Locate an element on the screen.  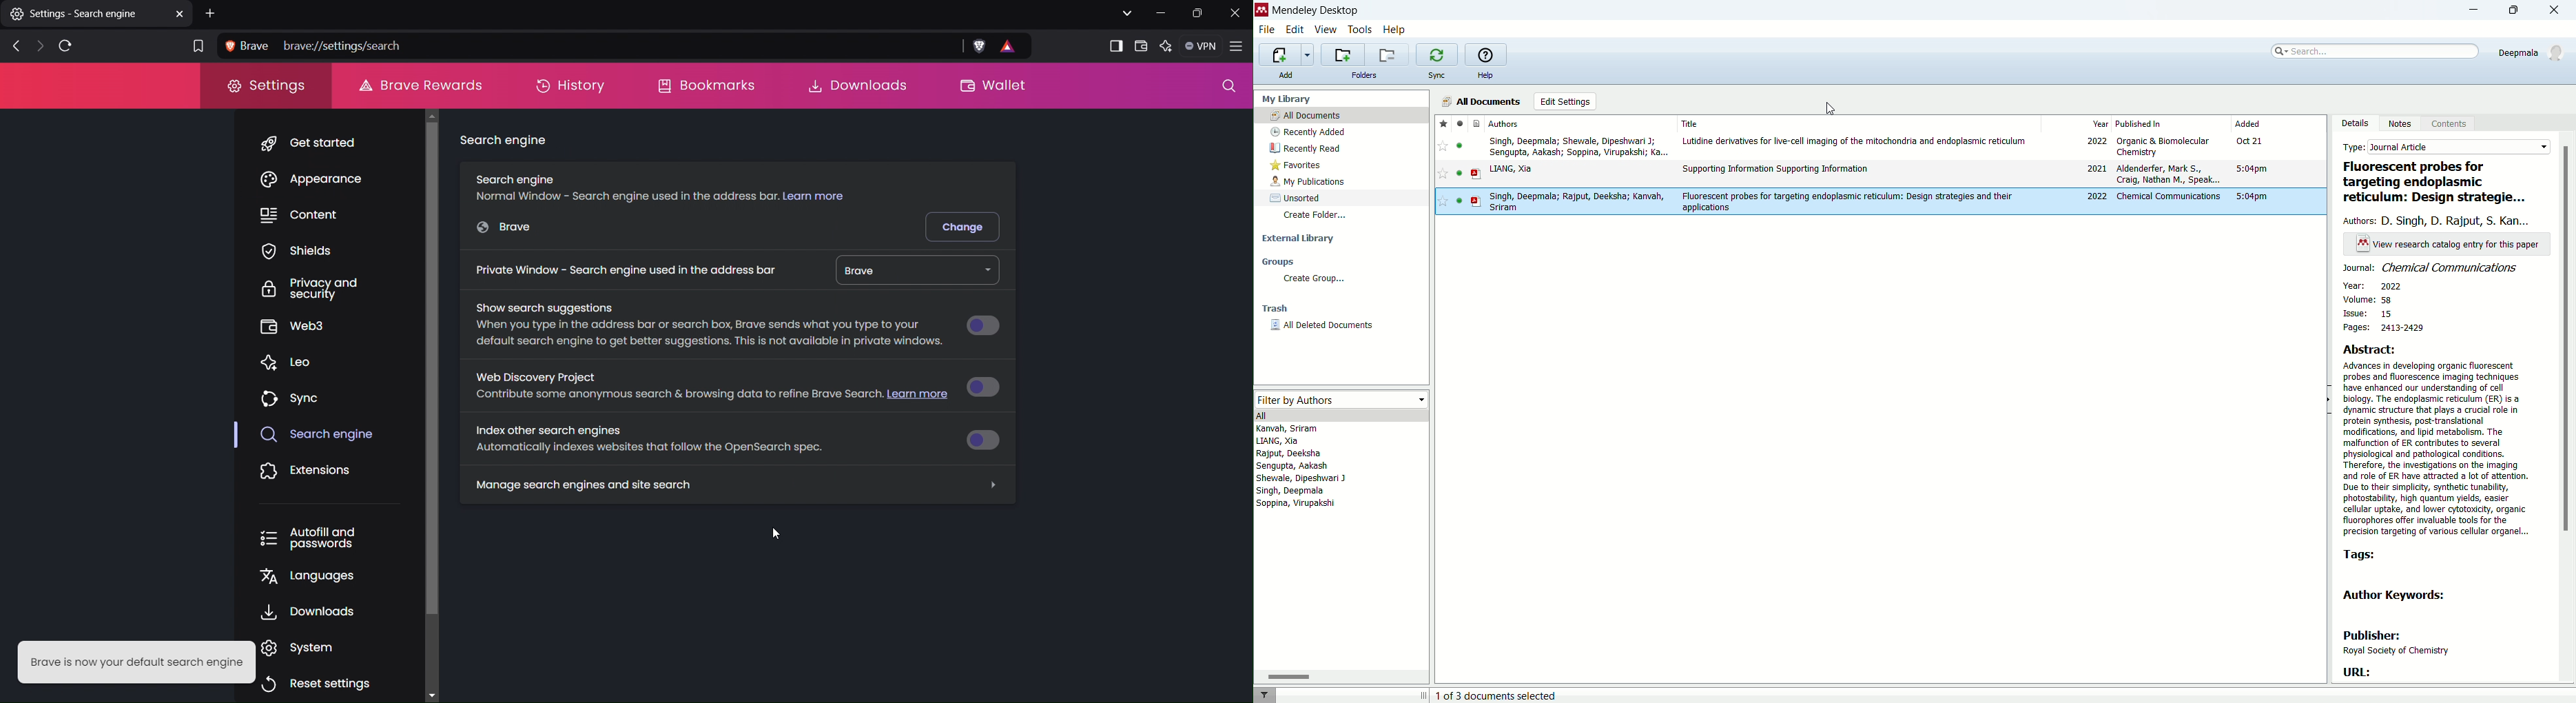
authors is located at coordinates (1308, 469).